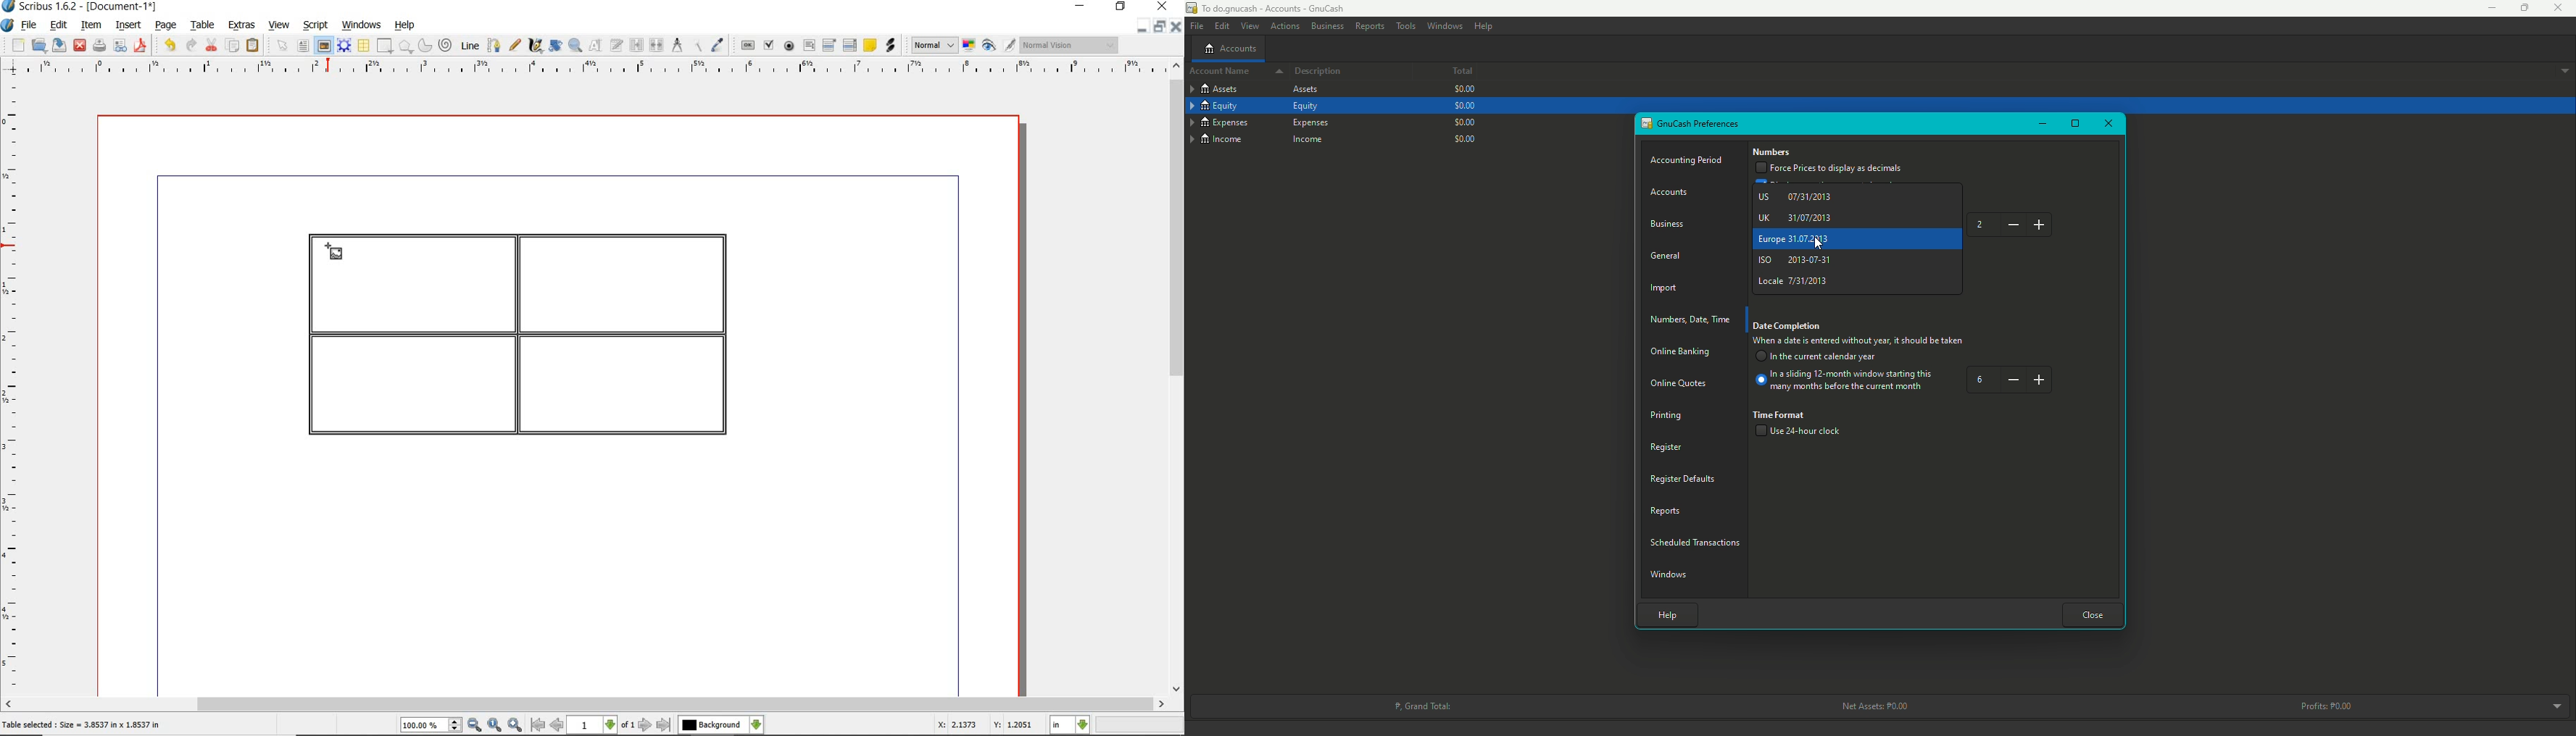  I want to click on 6, so click(2010, 380).